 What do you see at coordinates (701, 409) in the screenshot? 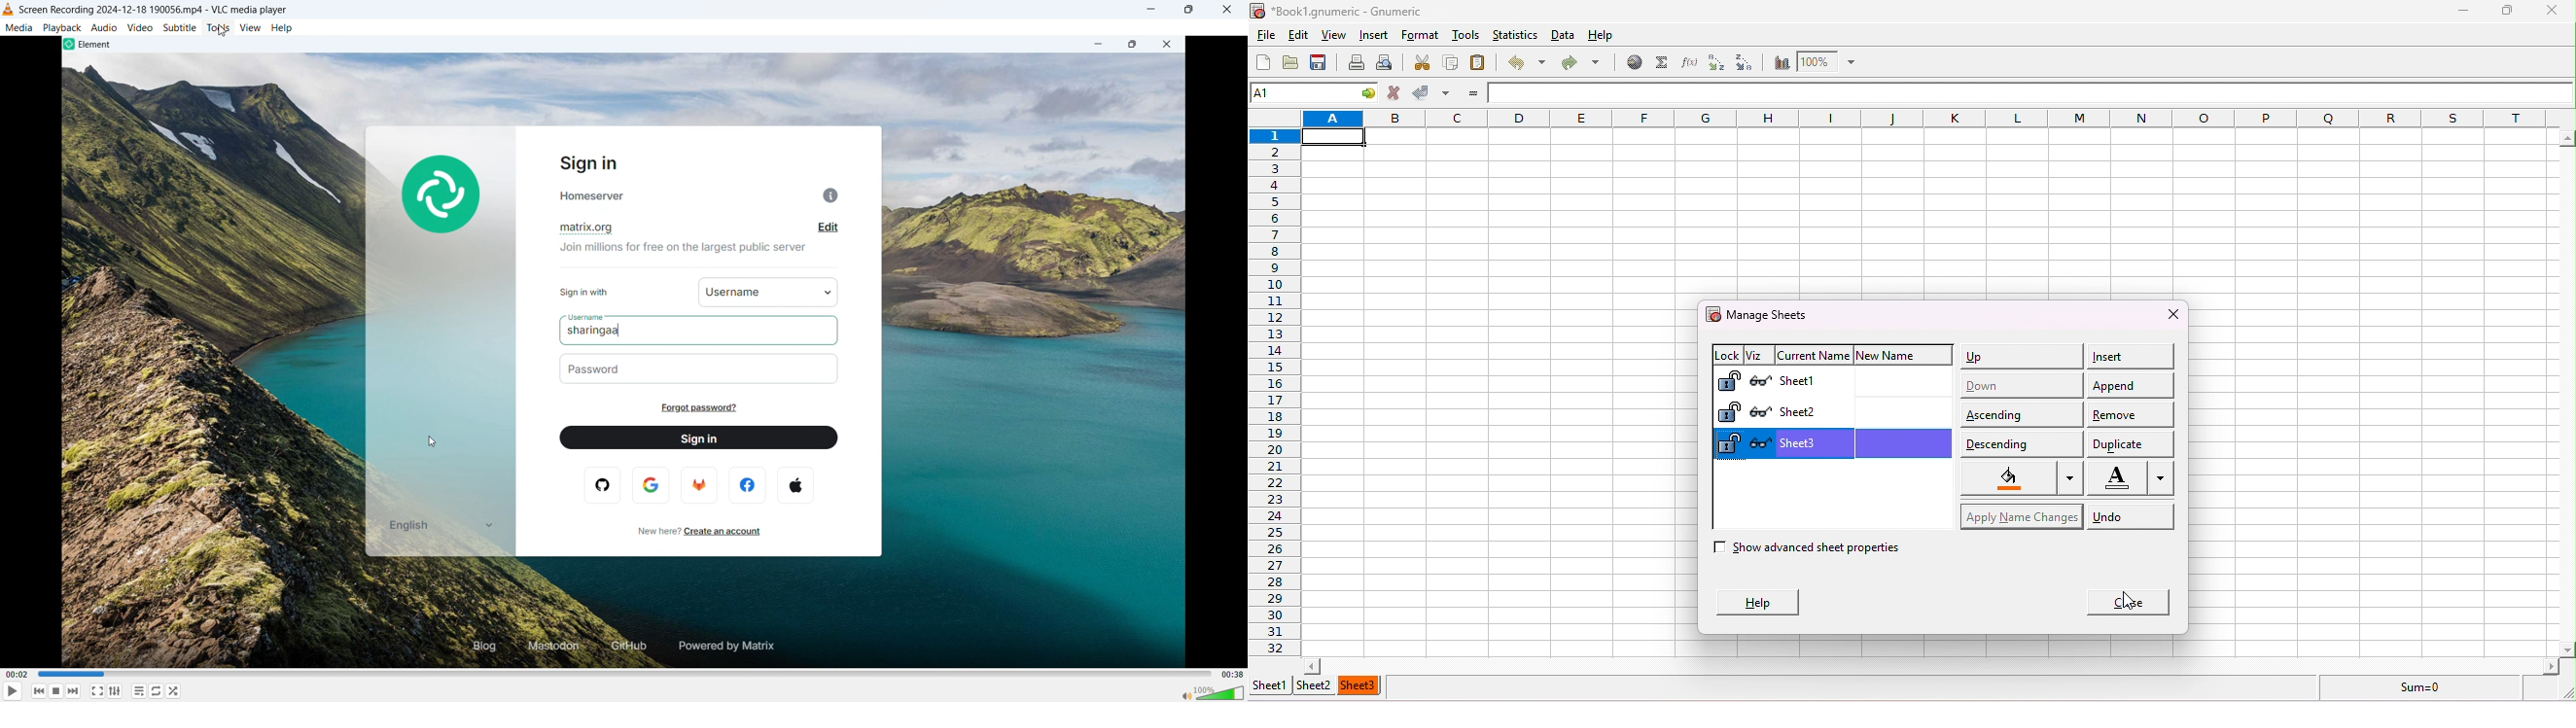
I see `forgot password?` at bounding box center [701, 409].